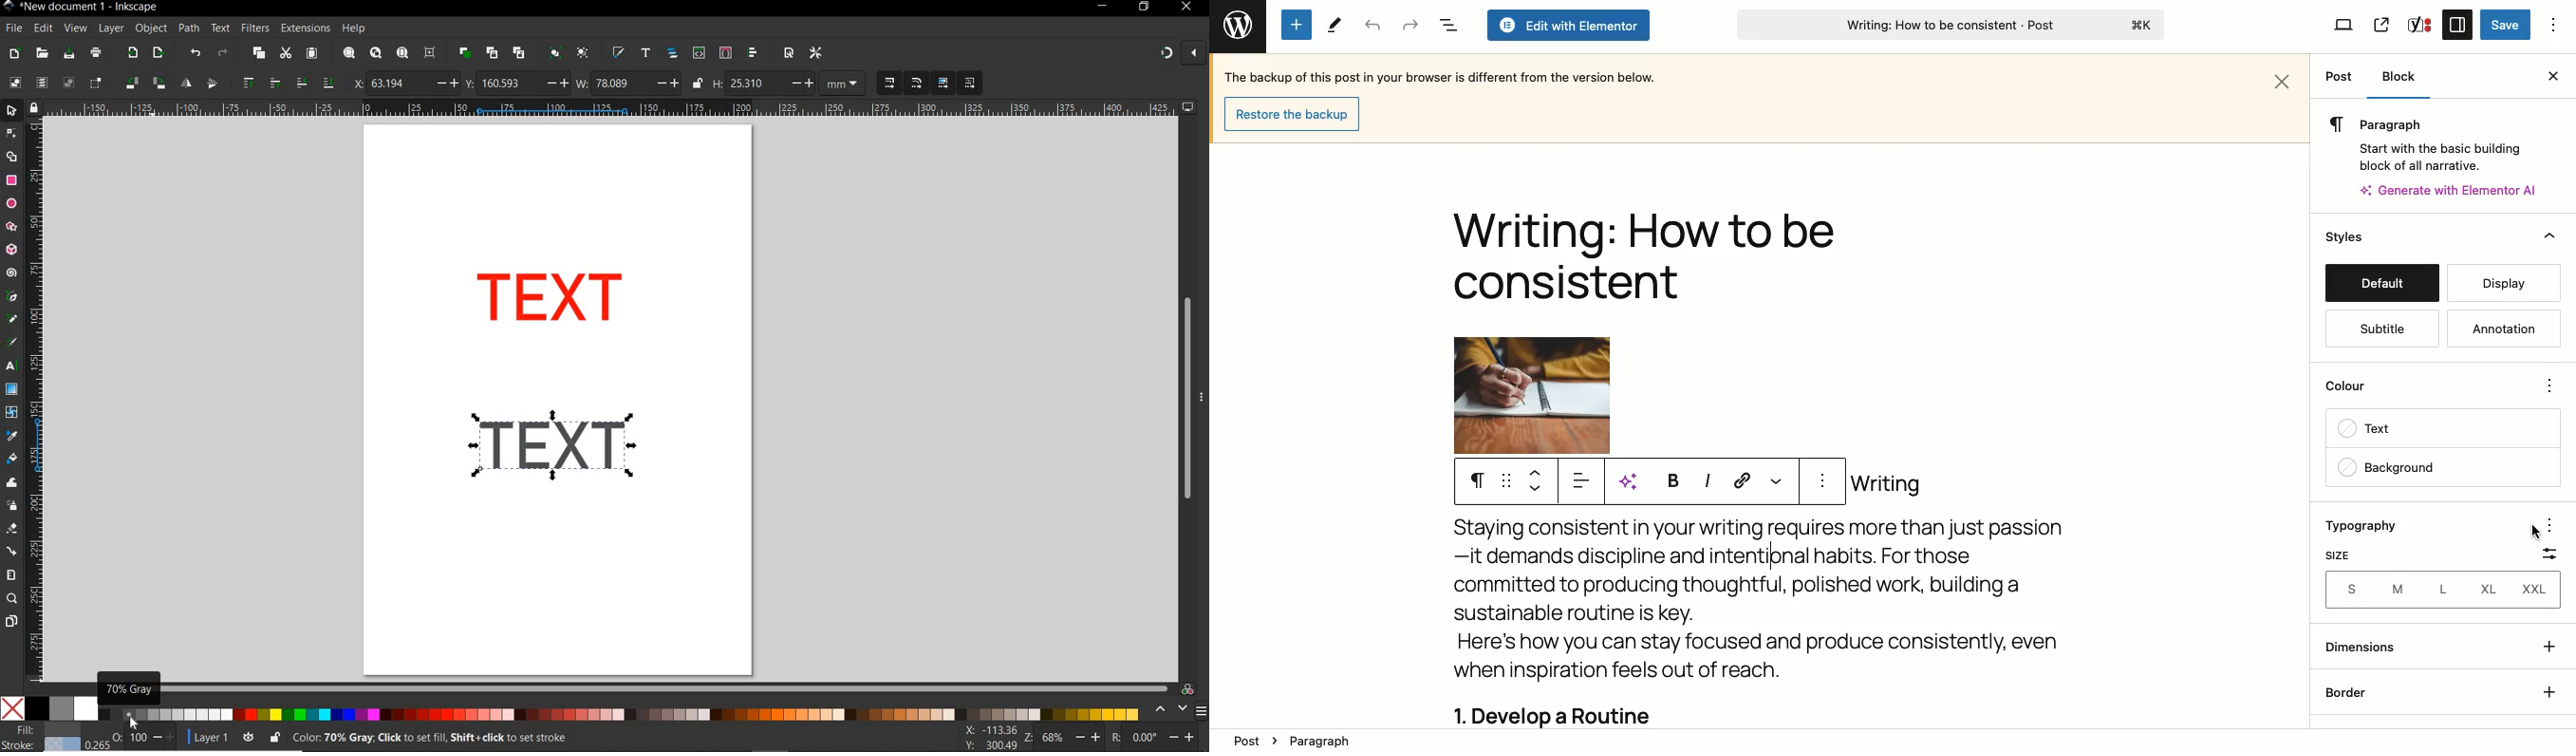 This screenshot has height=756, width=2576. Describe the element at coordinates (1155, 736) in the screenshot. I see `rotation` at that location.